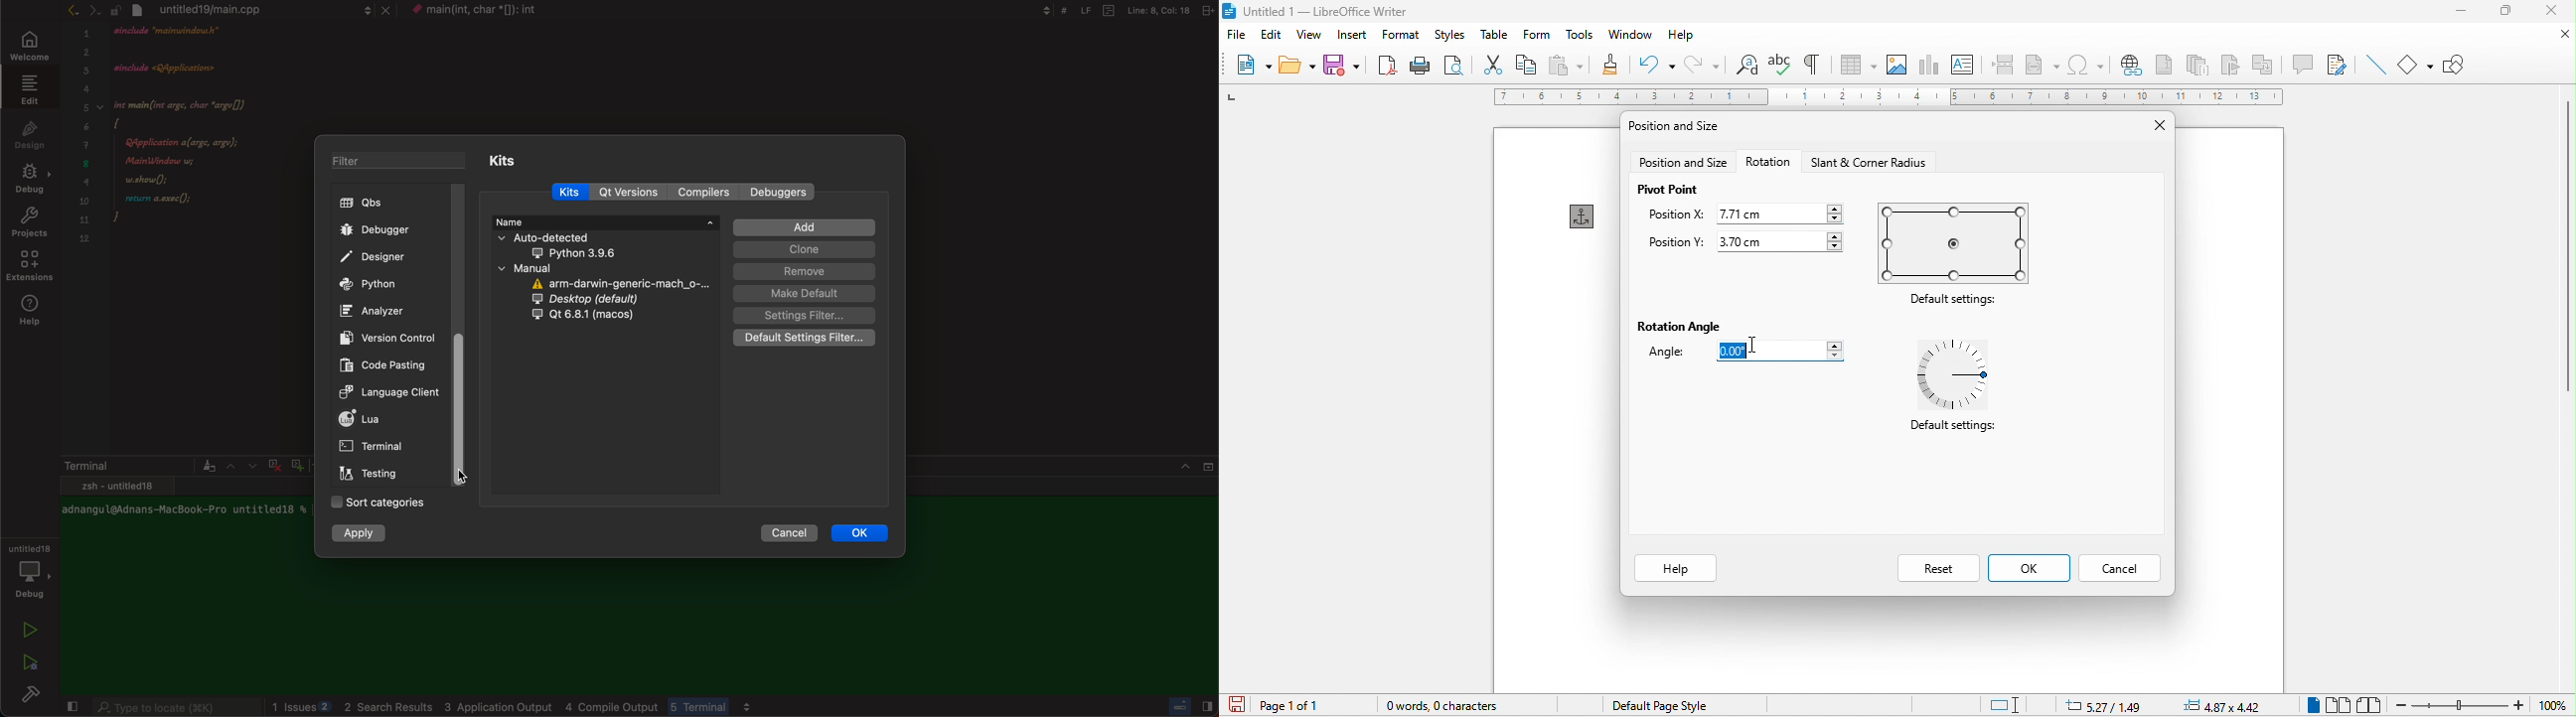 The width and height of the screenshot is (2576, 728). I want to click on debuggers, so click(780, 193).